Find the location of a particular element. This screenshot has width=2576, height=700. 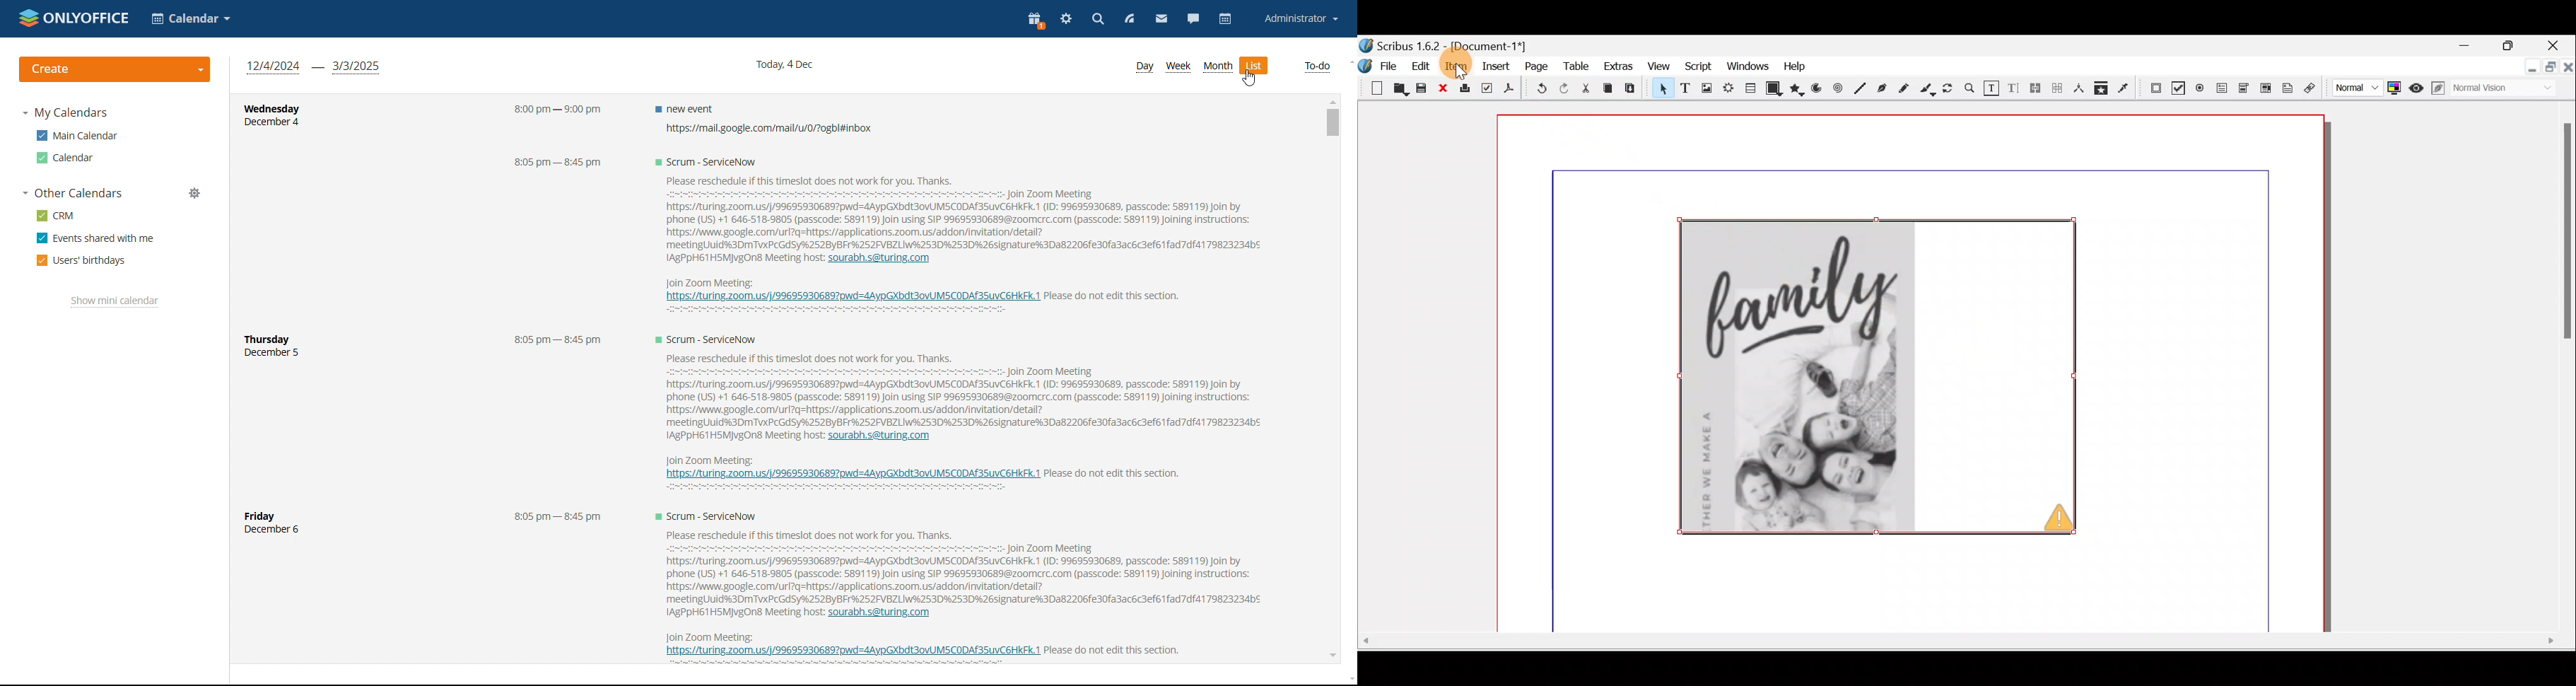

Edit contents of frame is located at coordinates (1992, 88).